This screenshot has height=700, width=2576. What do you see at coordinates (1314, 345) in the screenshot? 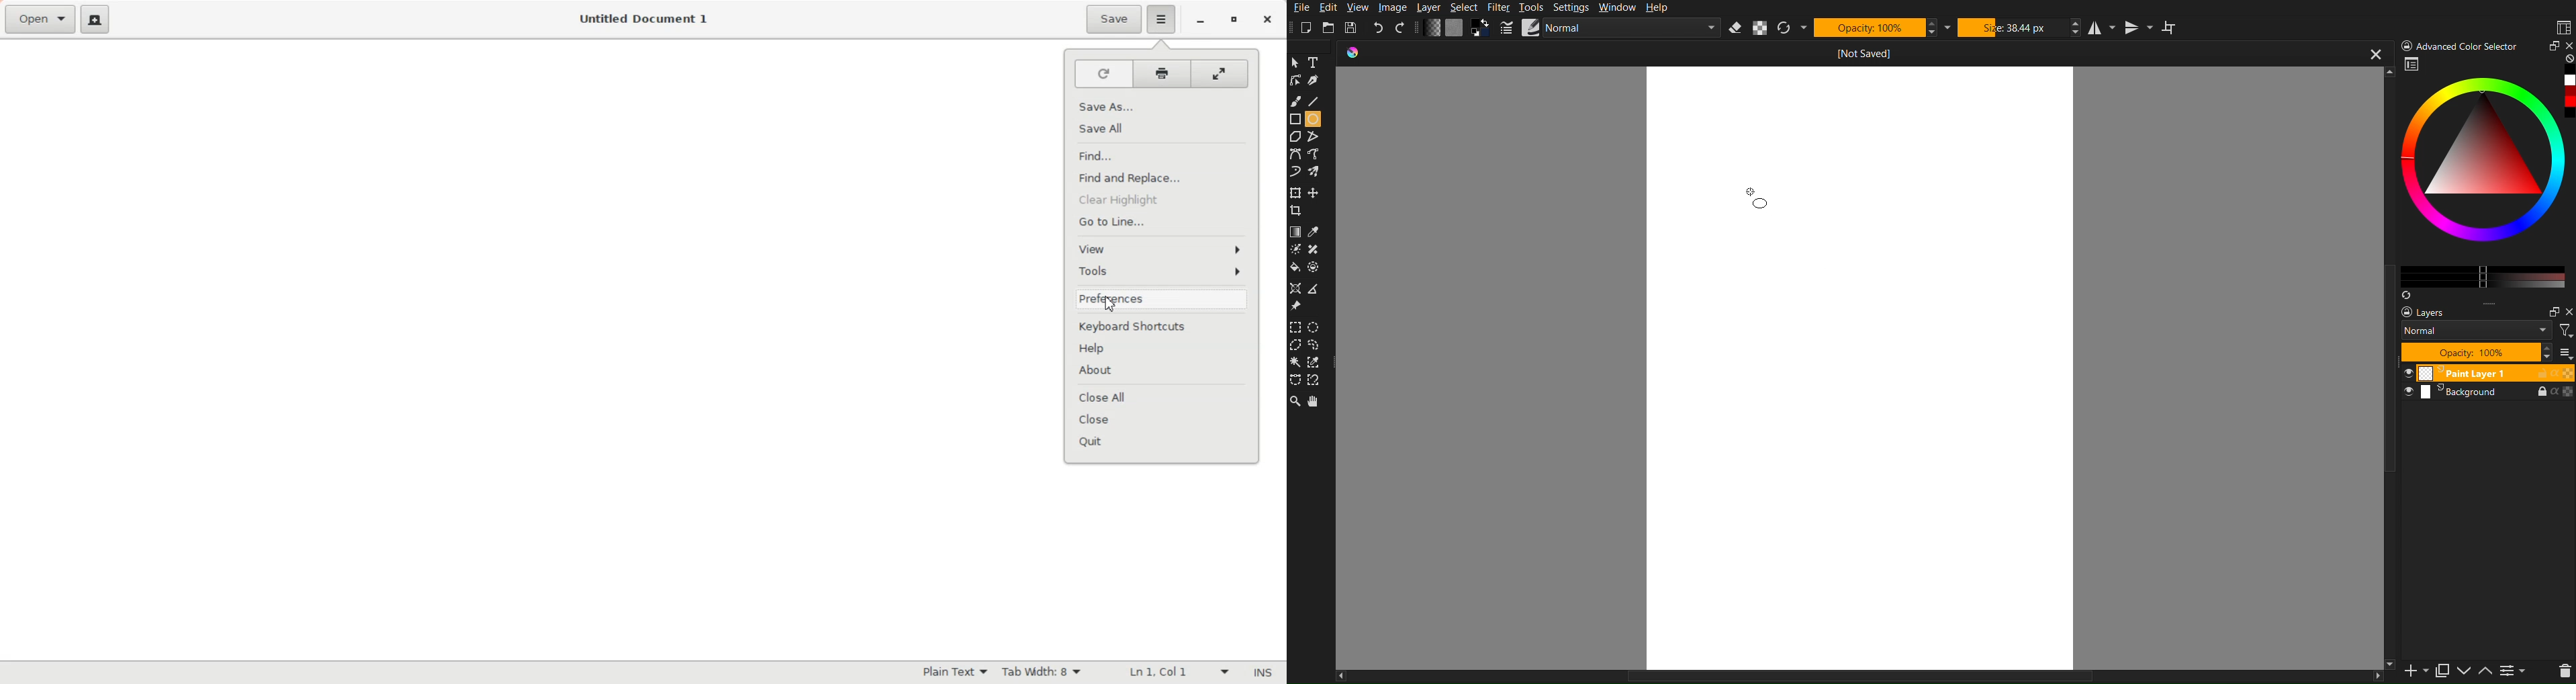
I see `Selection free` at bounding box center [1314, 345].